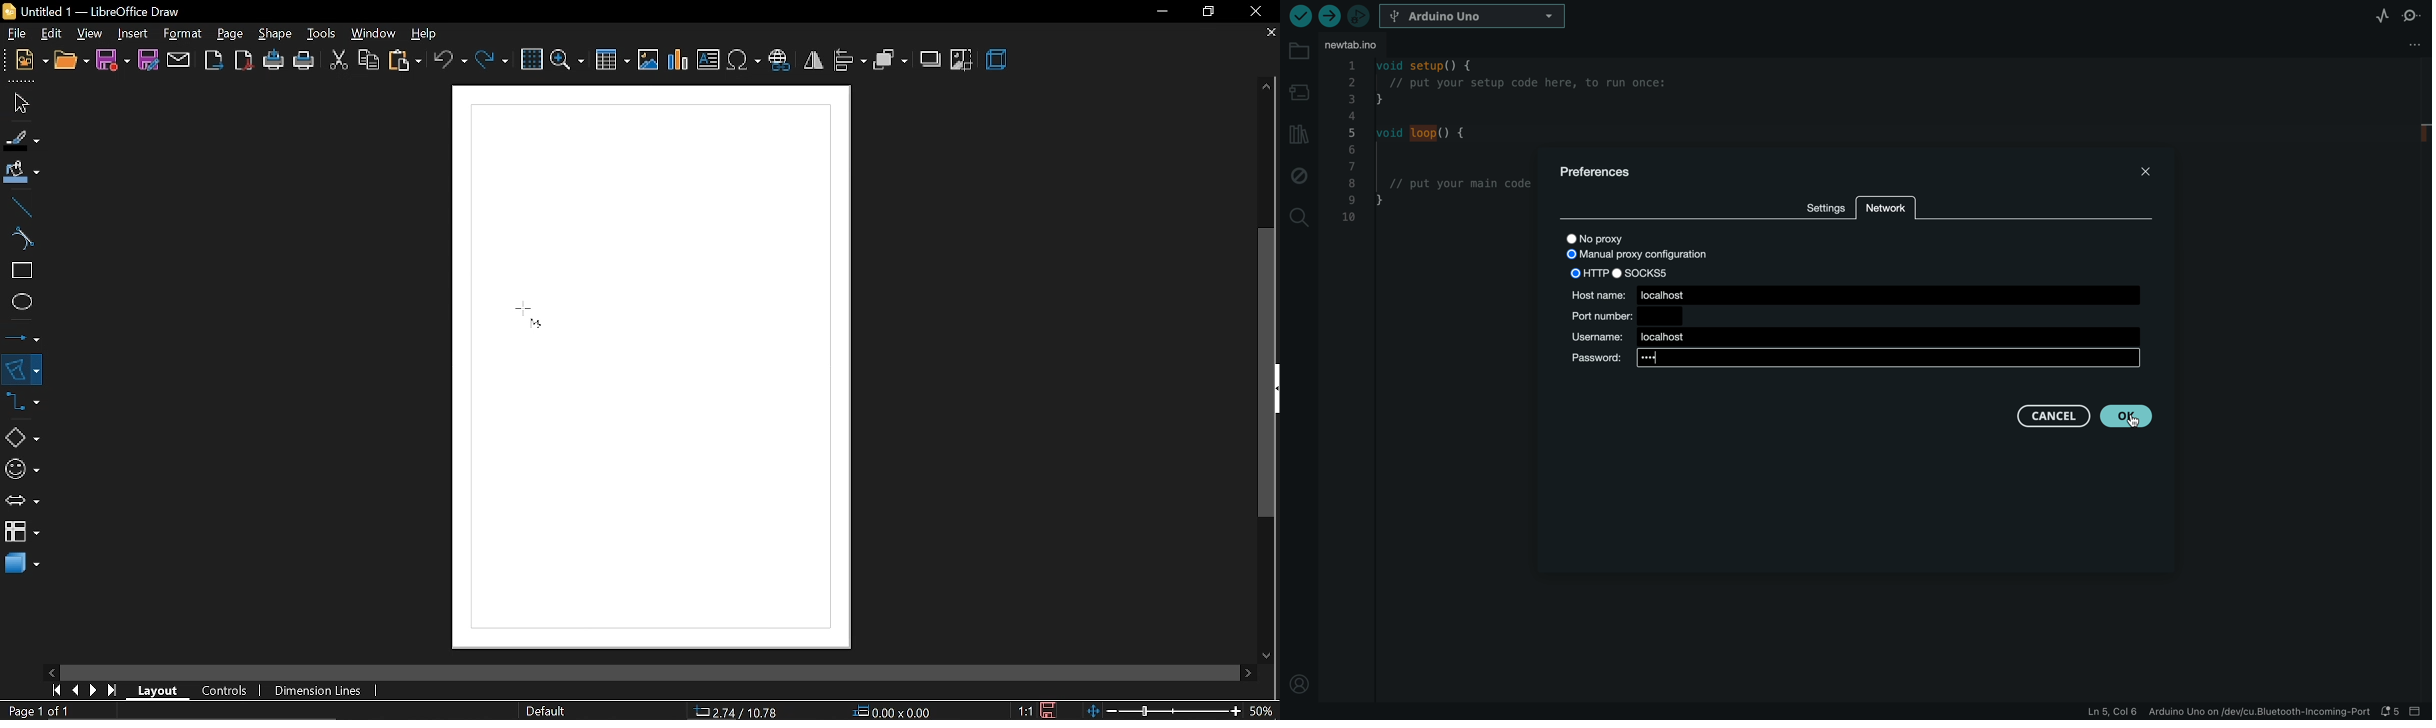 This screenshot has width=2436, height=728. Describe the element at coordinates (2396, 46) in the screenshot. I see `file setting` at that location.